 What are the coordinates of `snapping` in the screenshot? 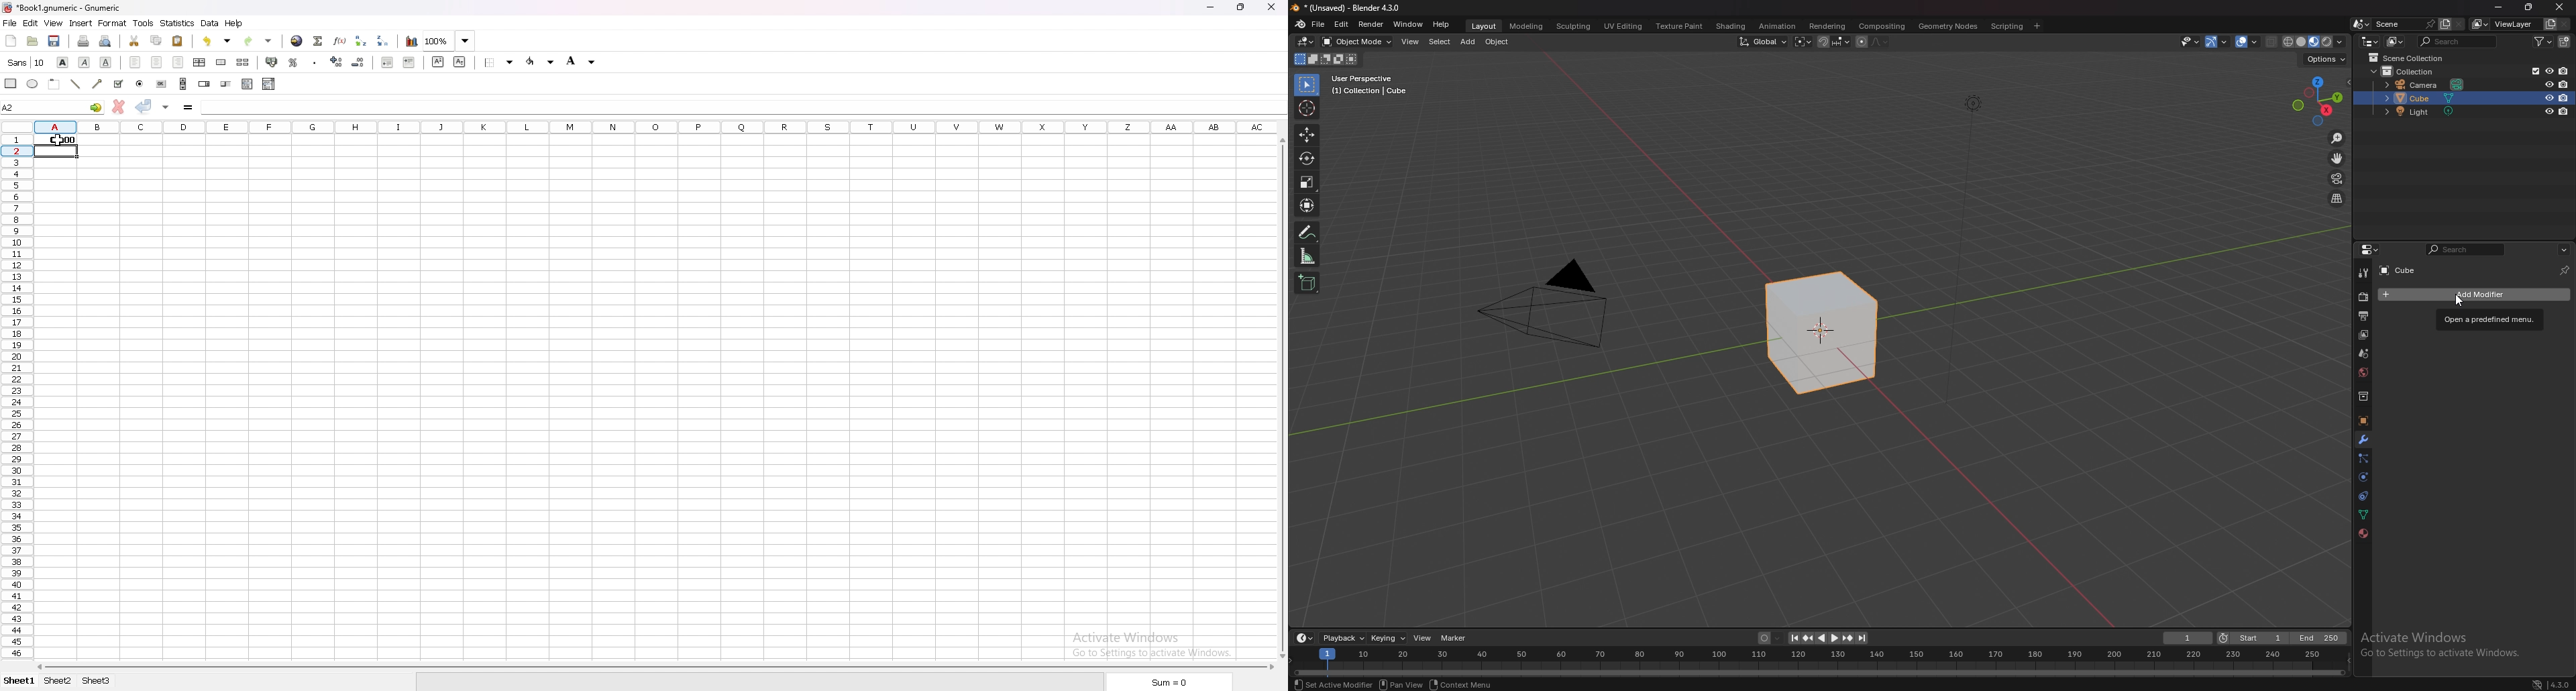 It's located at (1834, 42).